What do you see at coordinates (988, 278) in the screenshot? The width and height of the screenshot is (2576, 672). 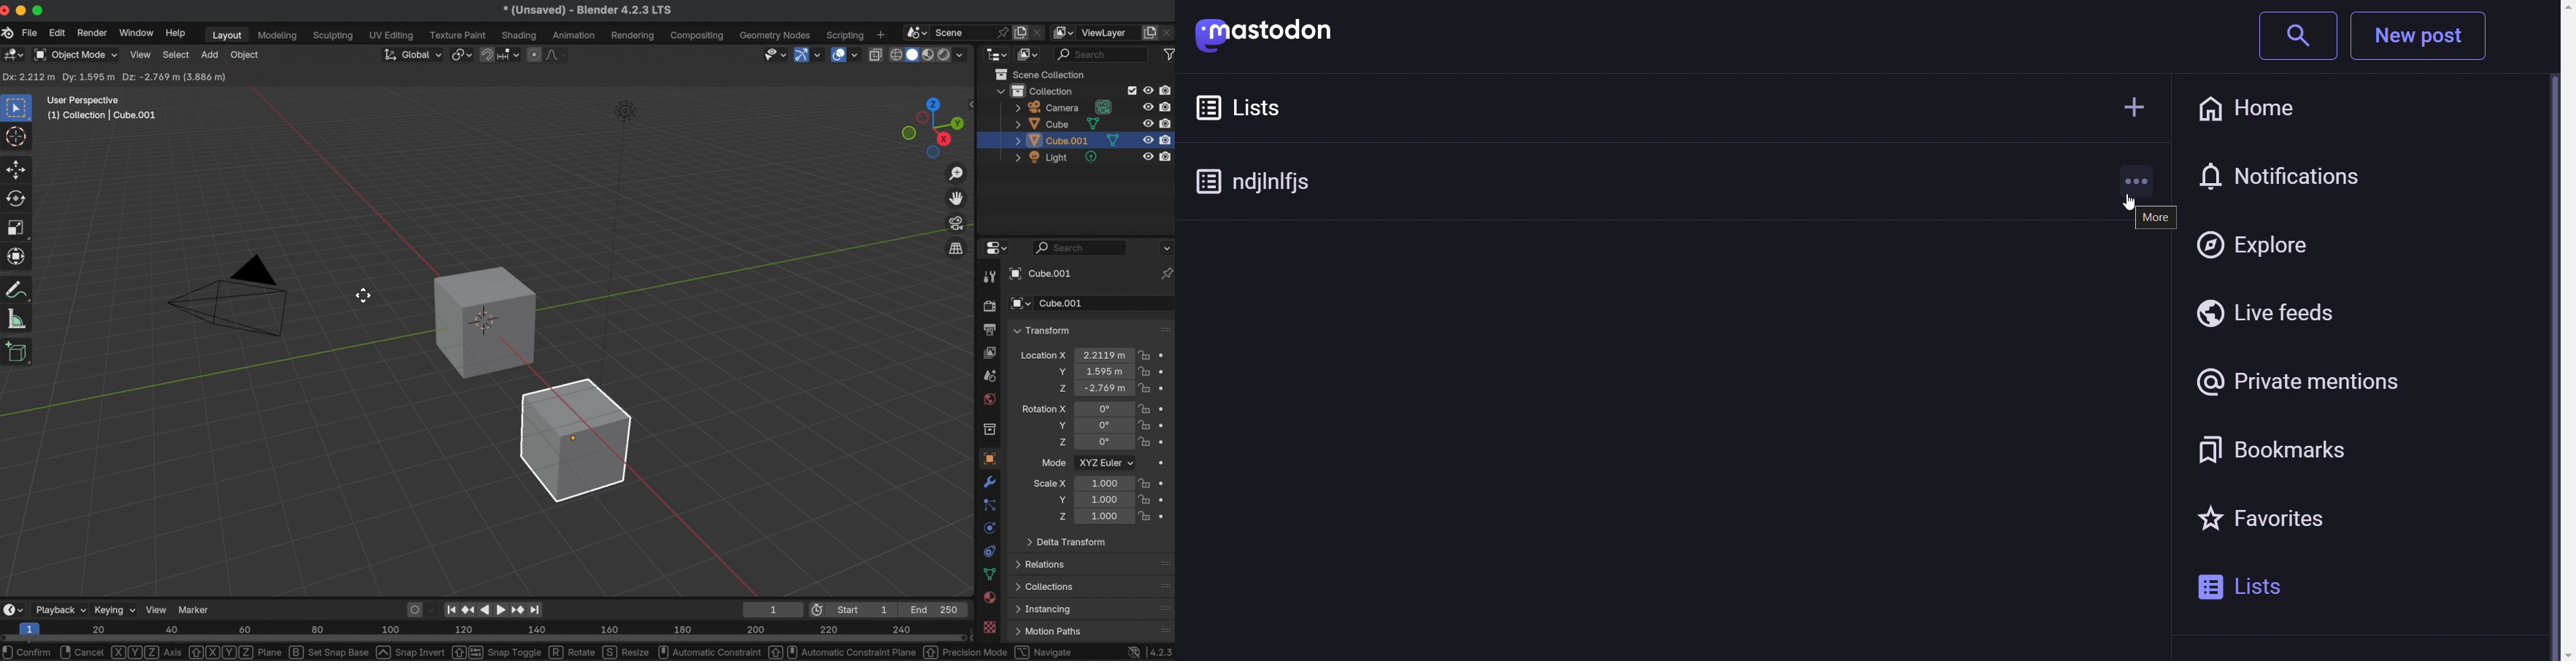 I see `tool` at bounding box center [988, 278].